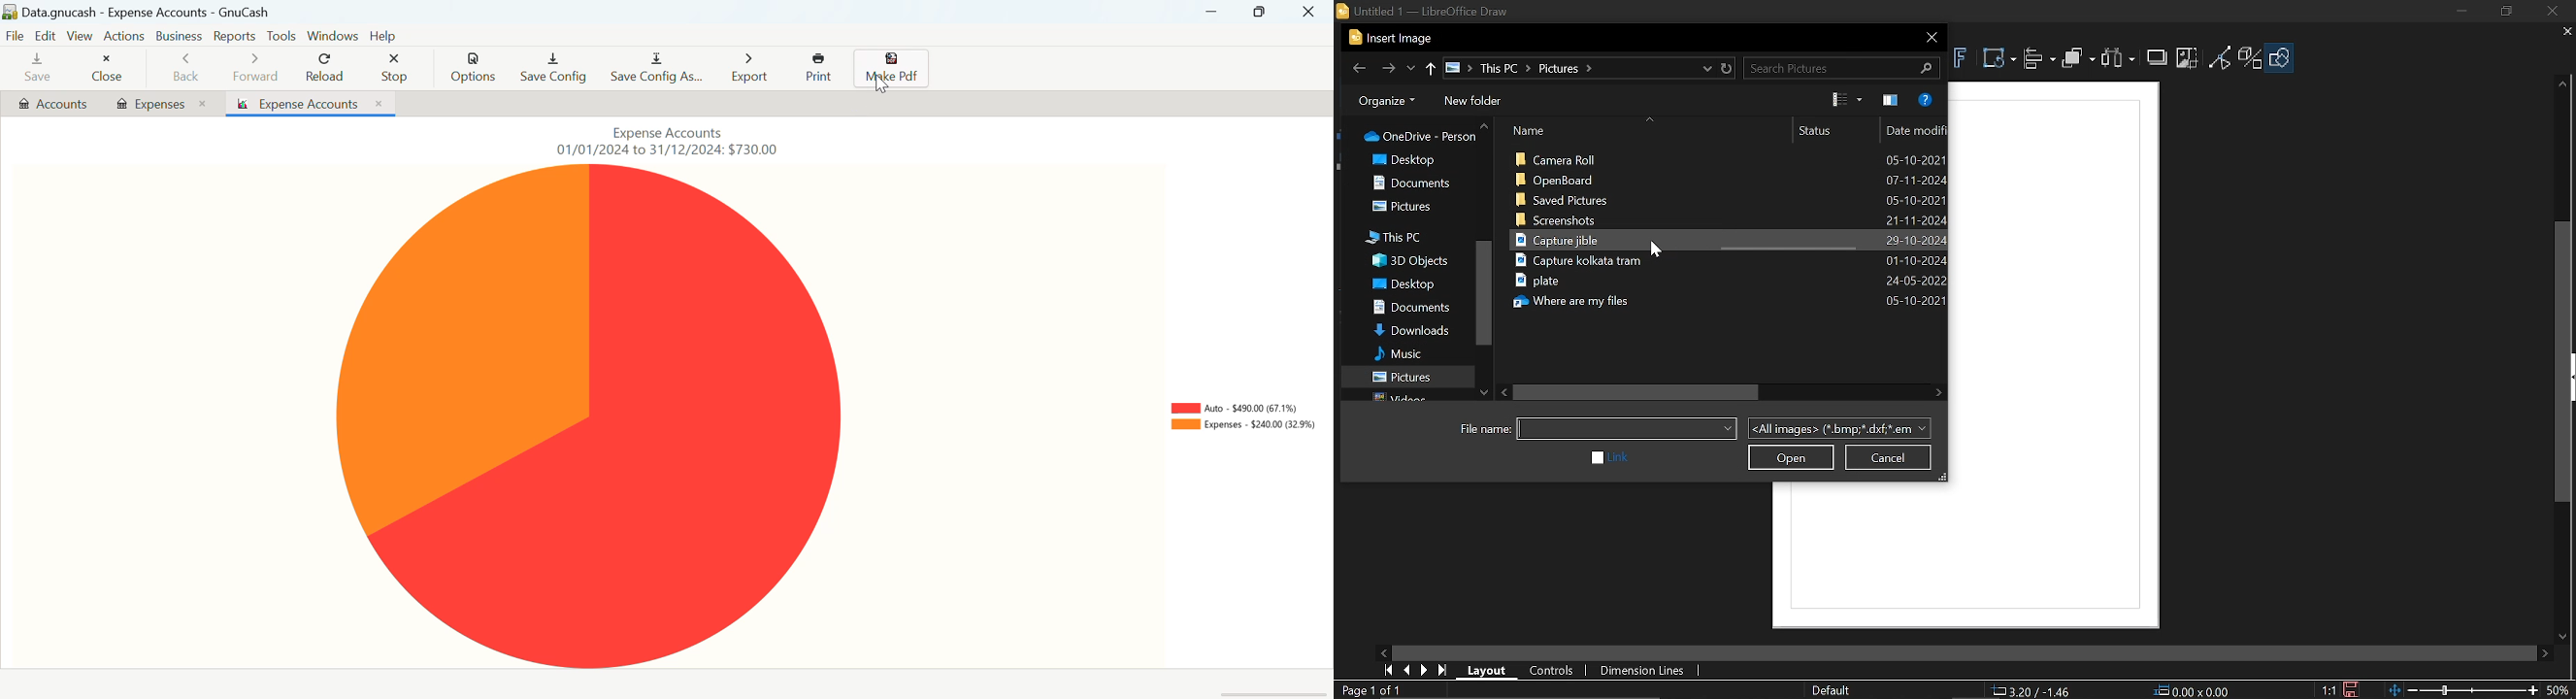  Describe the element at coordinates (1891, 101) in the screenshot. I see `Show the preview pane` at that location.